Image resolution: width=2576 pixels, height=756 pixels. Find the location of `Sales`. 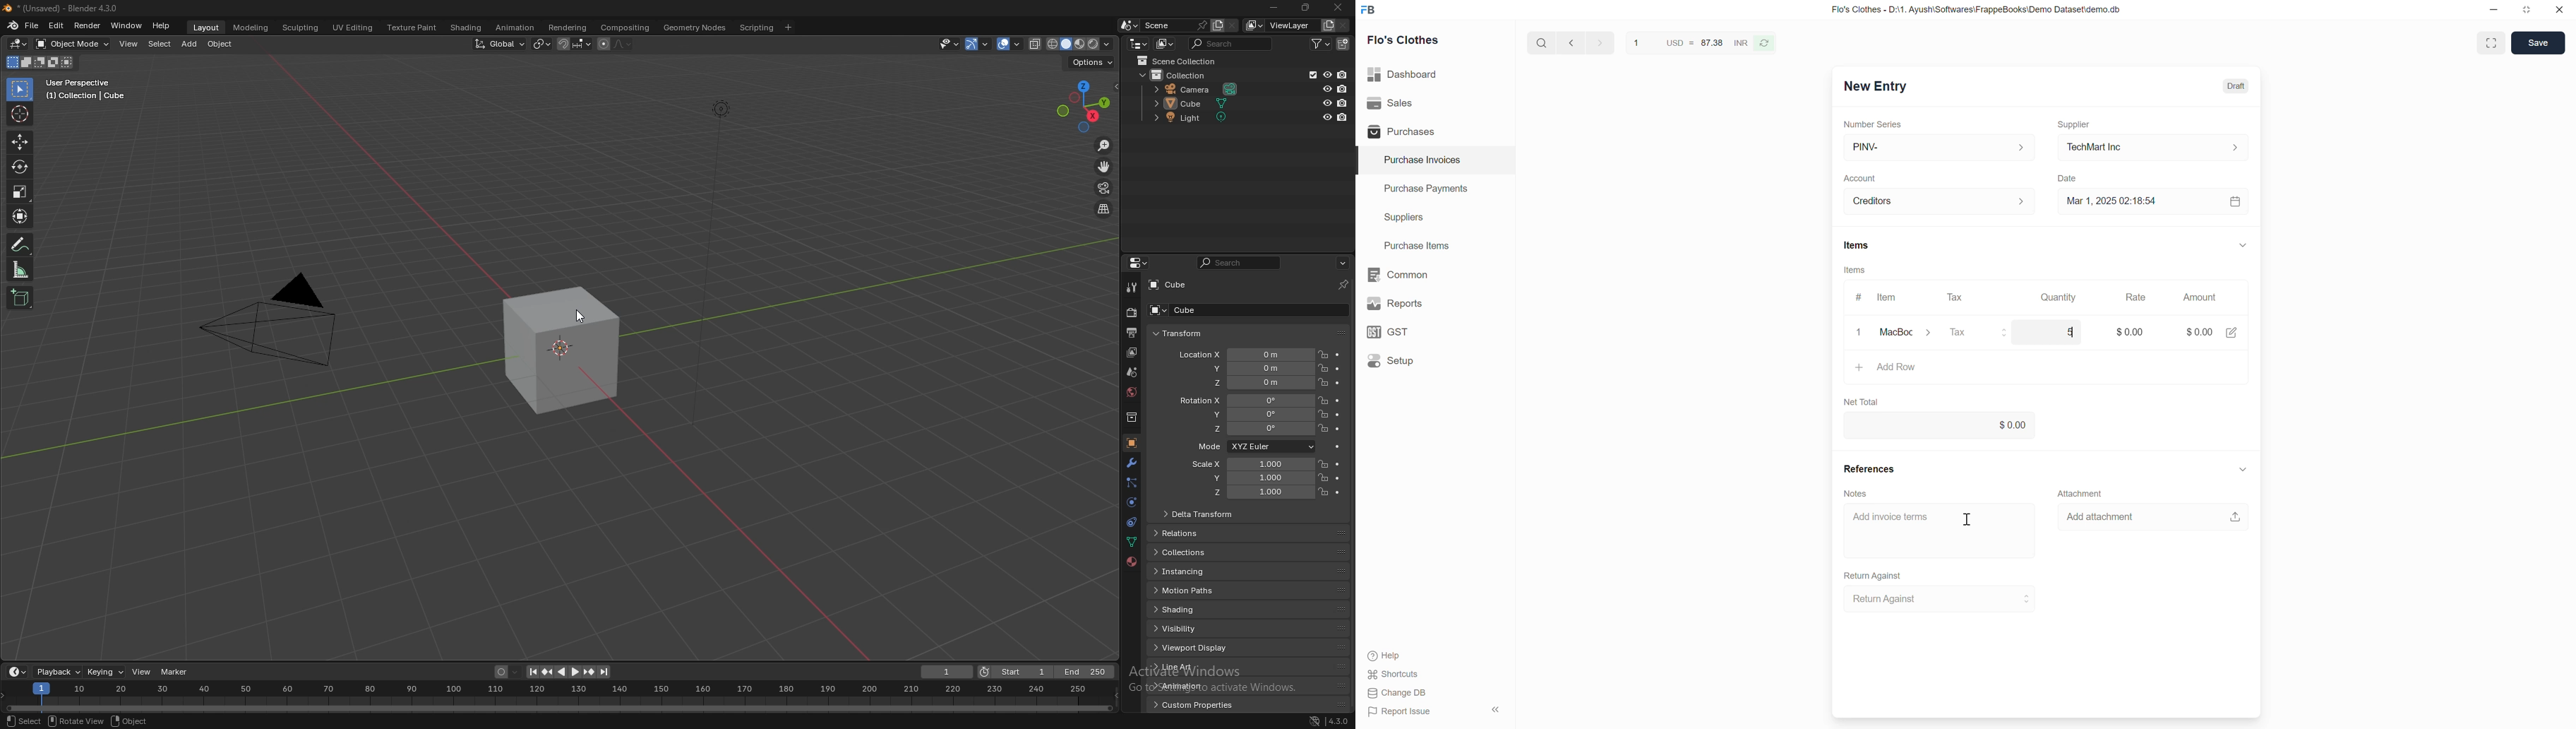

Sales is located at coordinates (1435, 104).